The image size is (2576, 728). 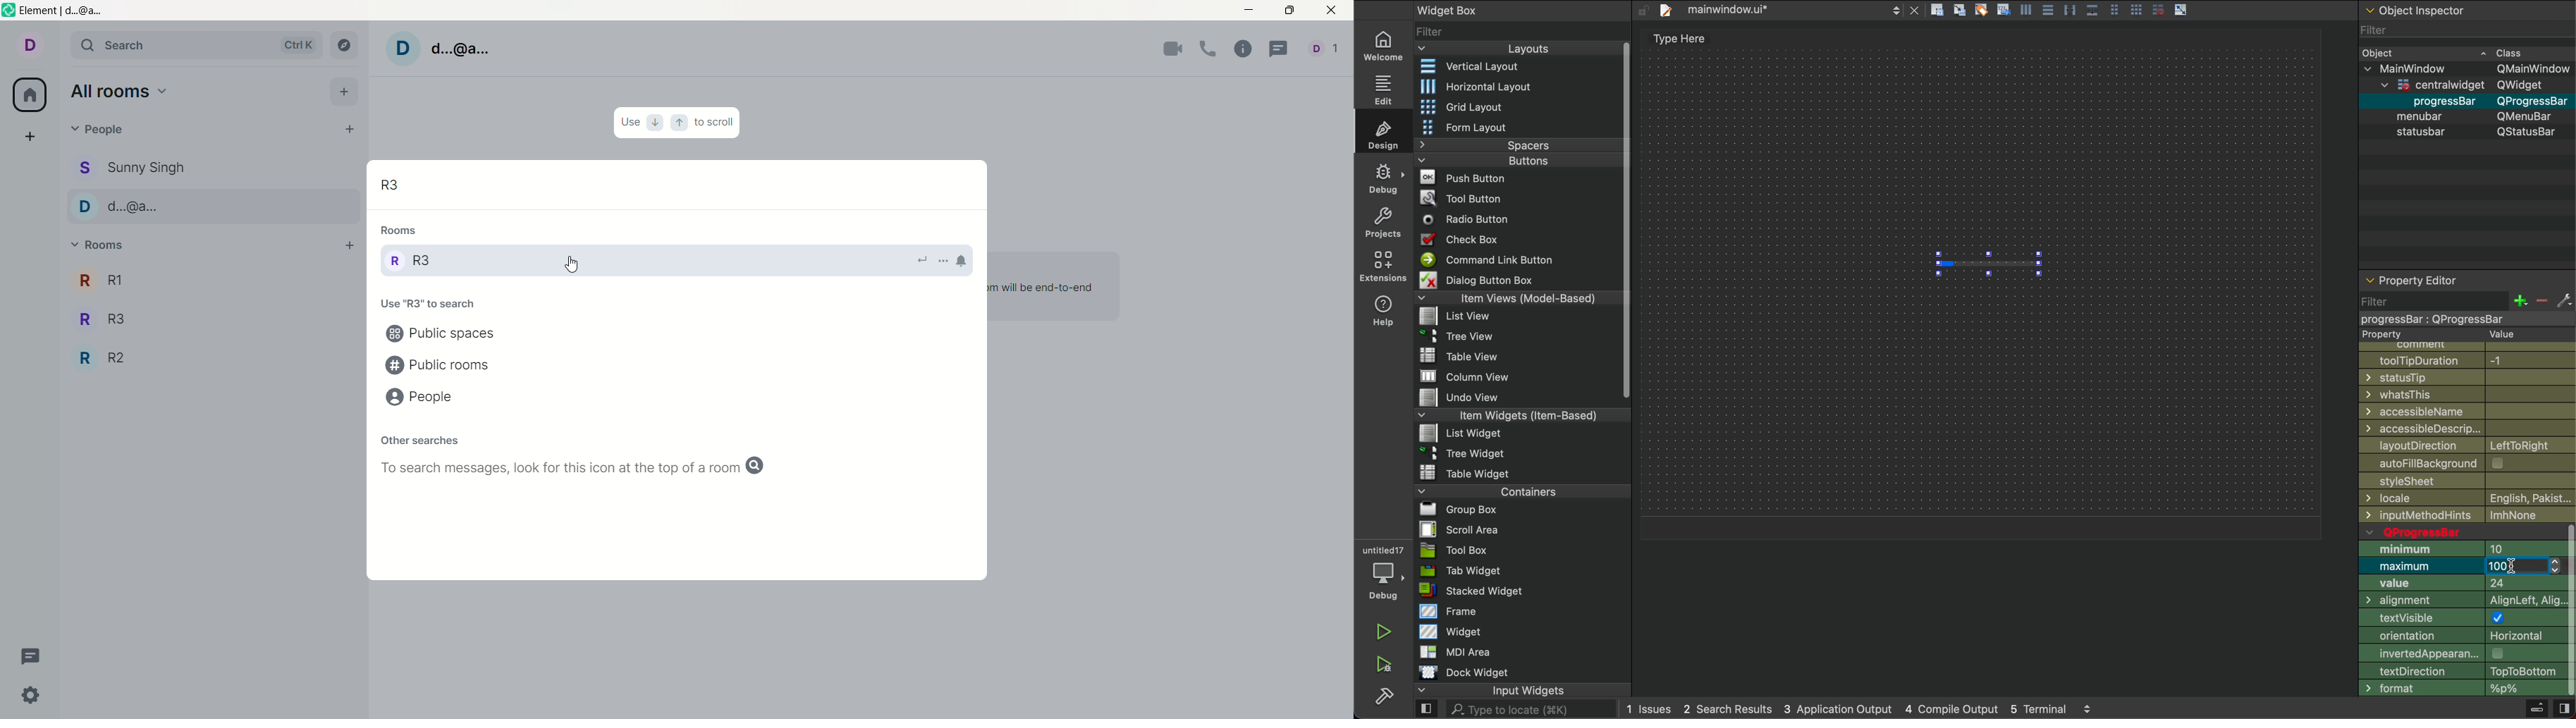 I want to click on File, so click(x=1461, y=432).